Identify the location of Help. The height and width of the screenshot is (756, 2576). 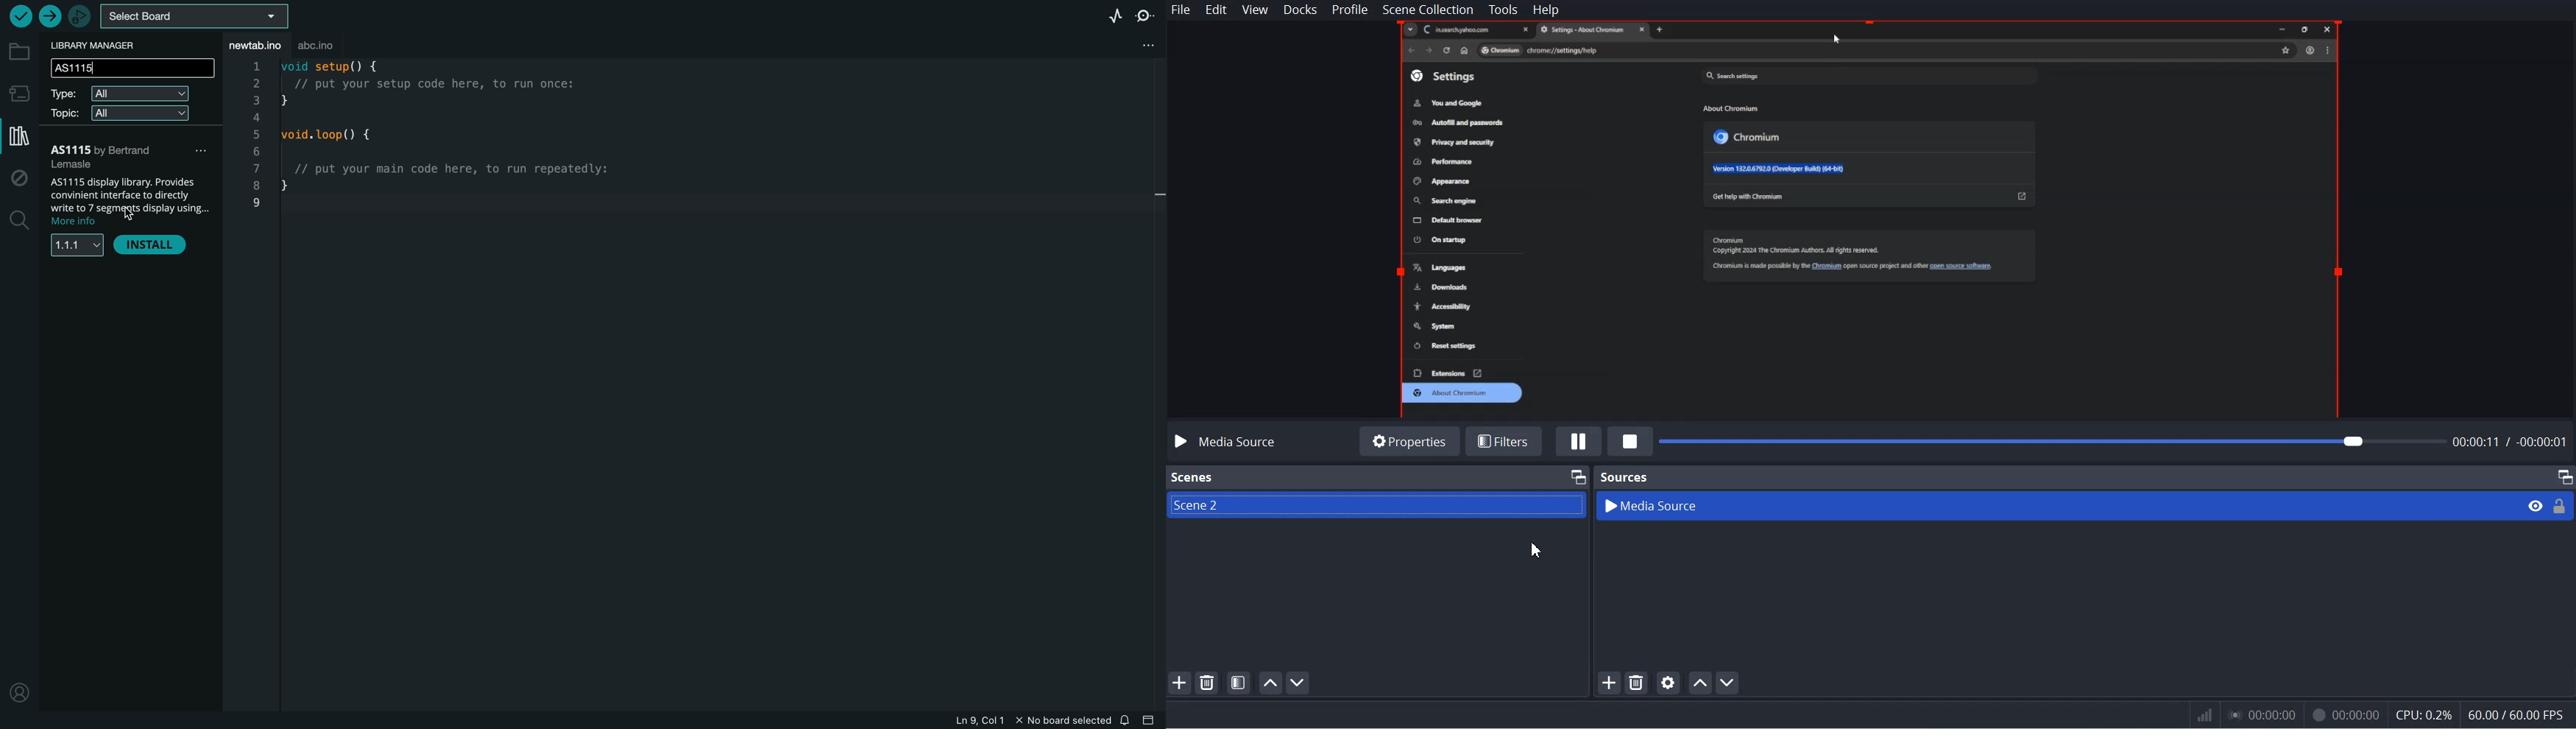
(1546, 10).